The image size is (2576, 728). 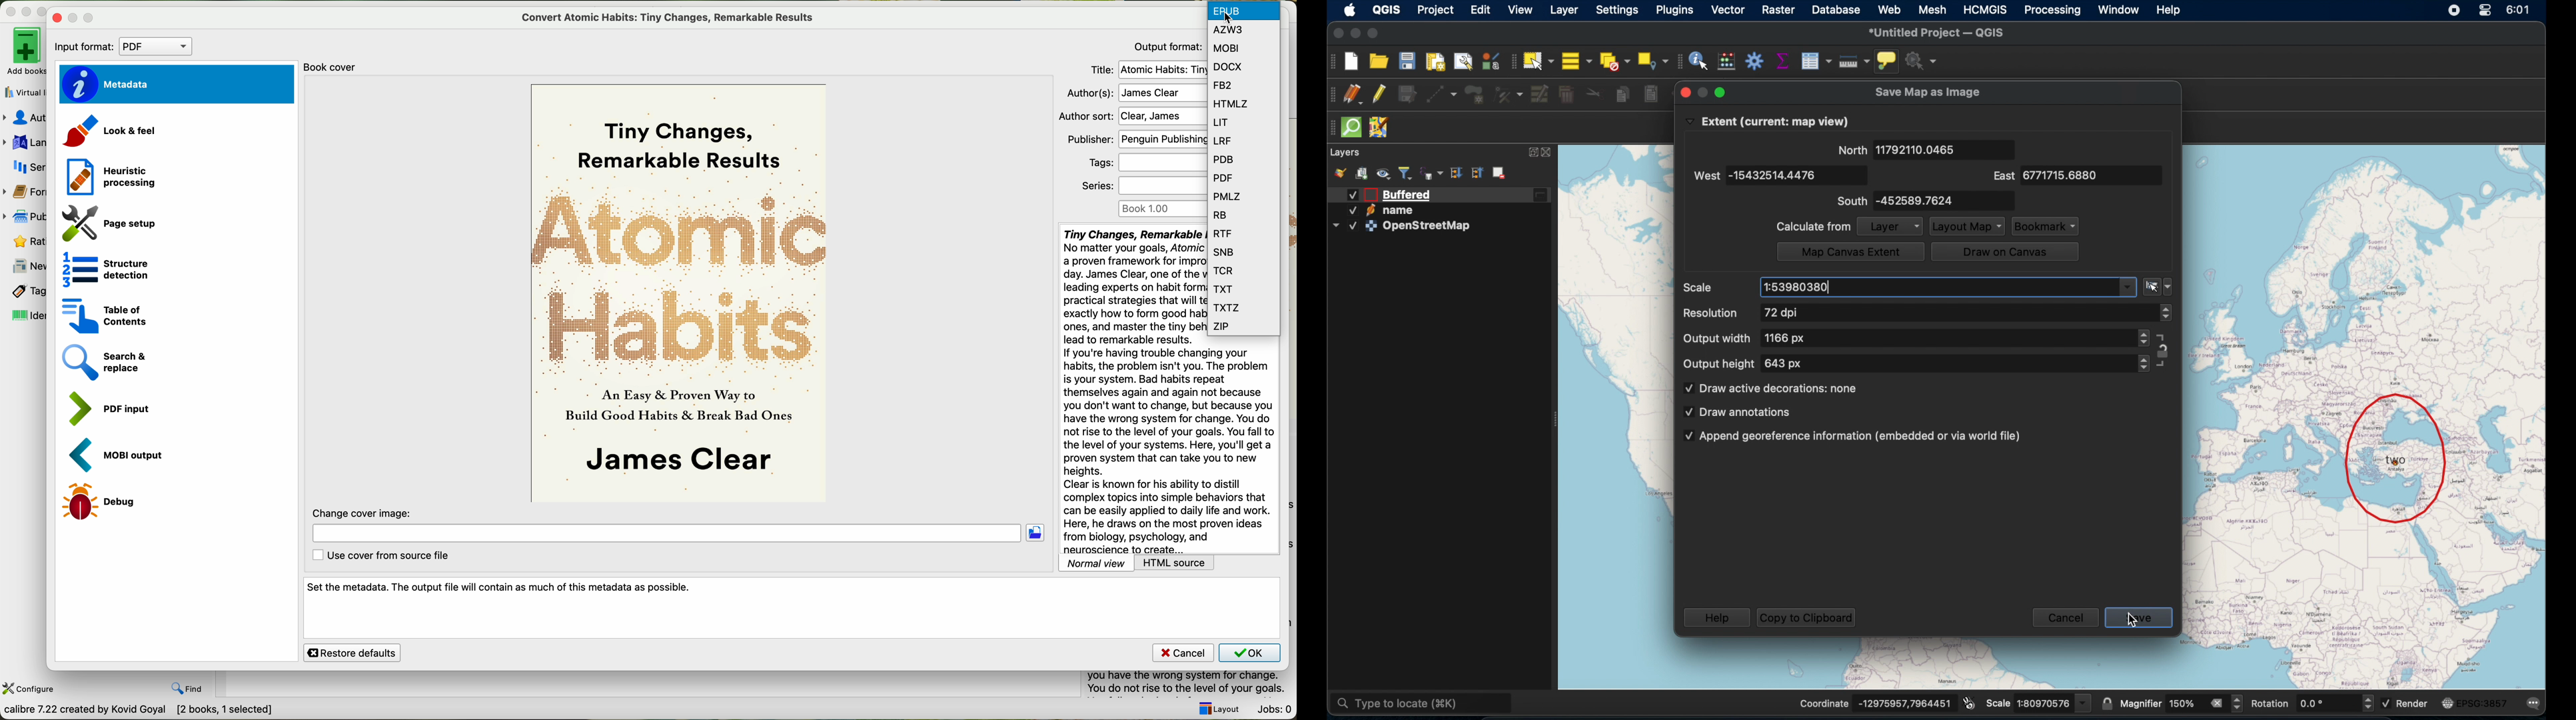 I want to click on authors, so click(x=24, y=119).